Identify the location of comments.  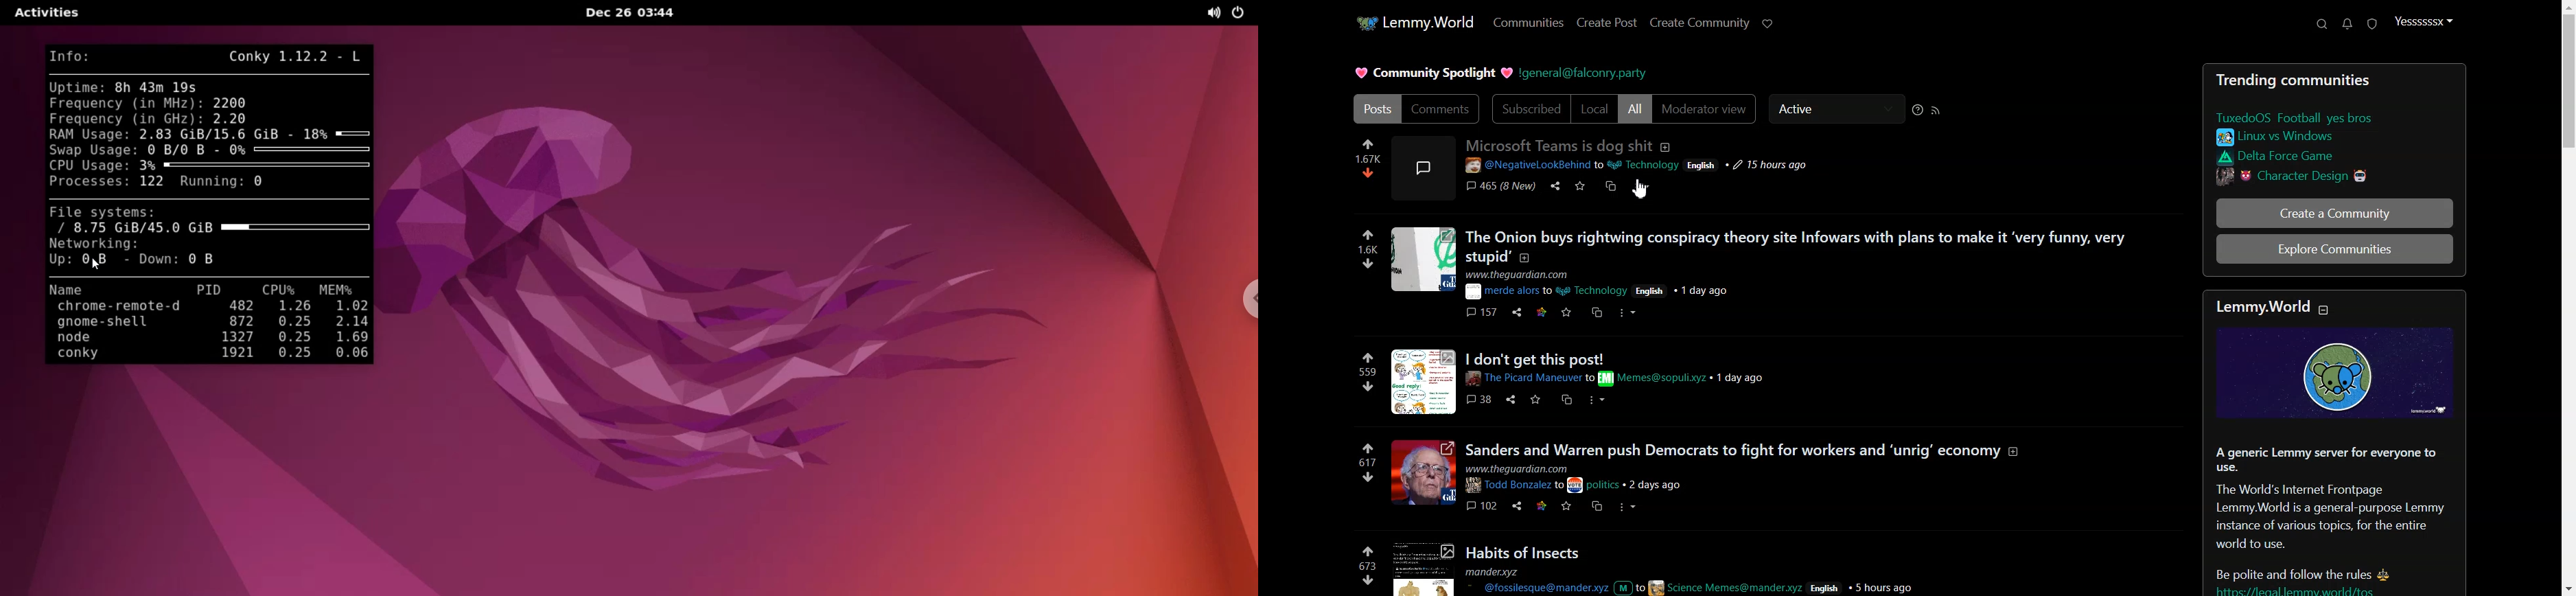
(1483, 504).